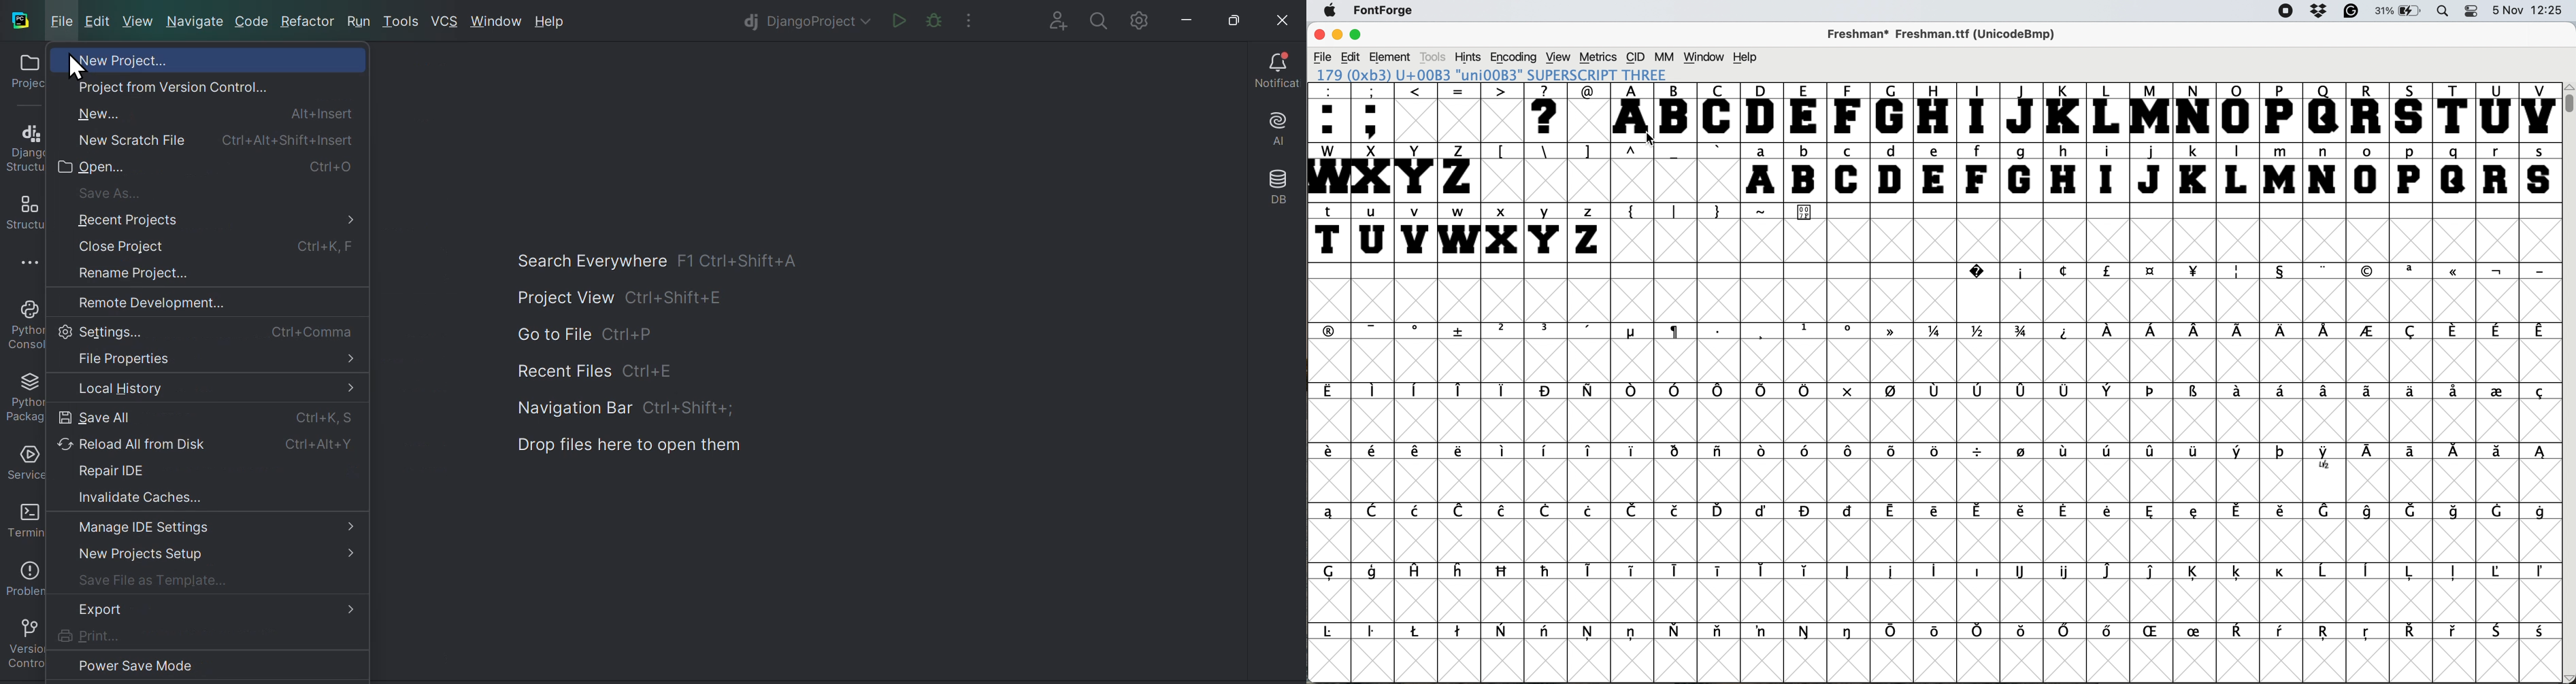 Image resolution: width=2576 pixels, height=700 pixels. Describe the element at coordinates (214, 527) in the screenshot. I see `Manage IDE settings` at that location.